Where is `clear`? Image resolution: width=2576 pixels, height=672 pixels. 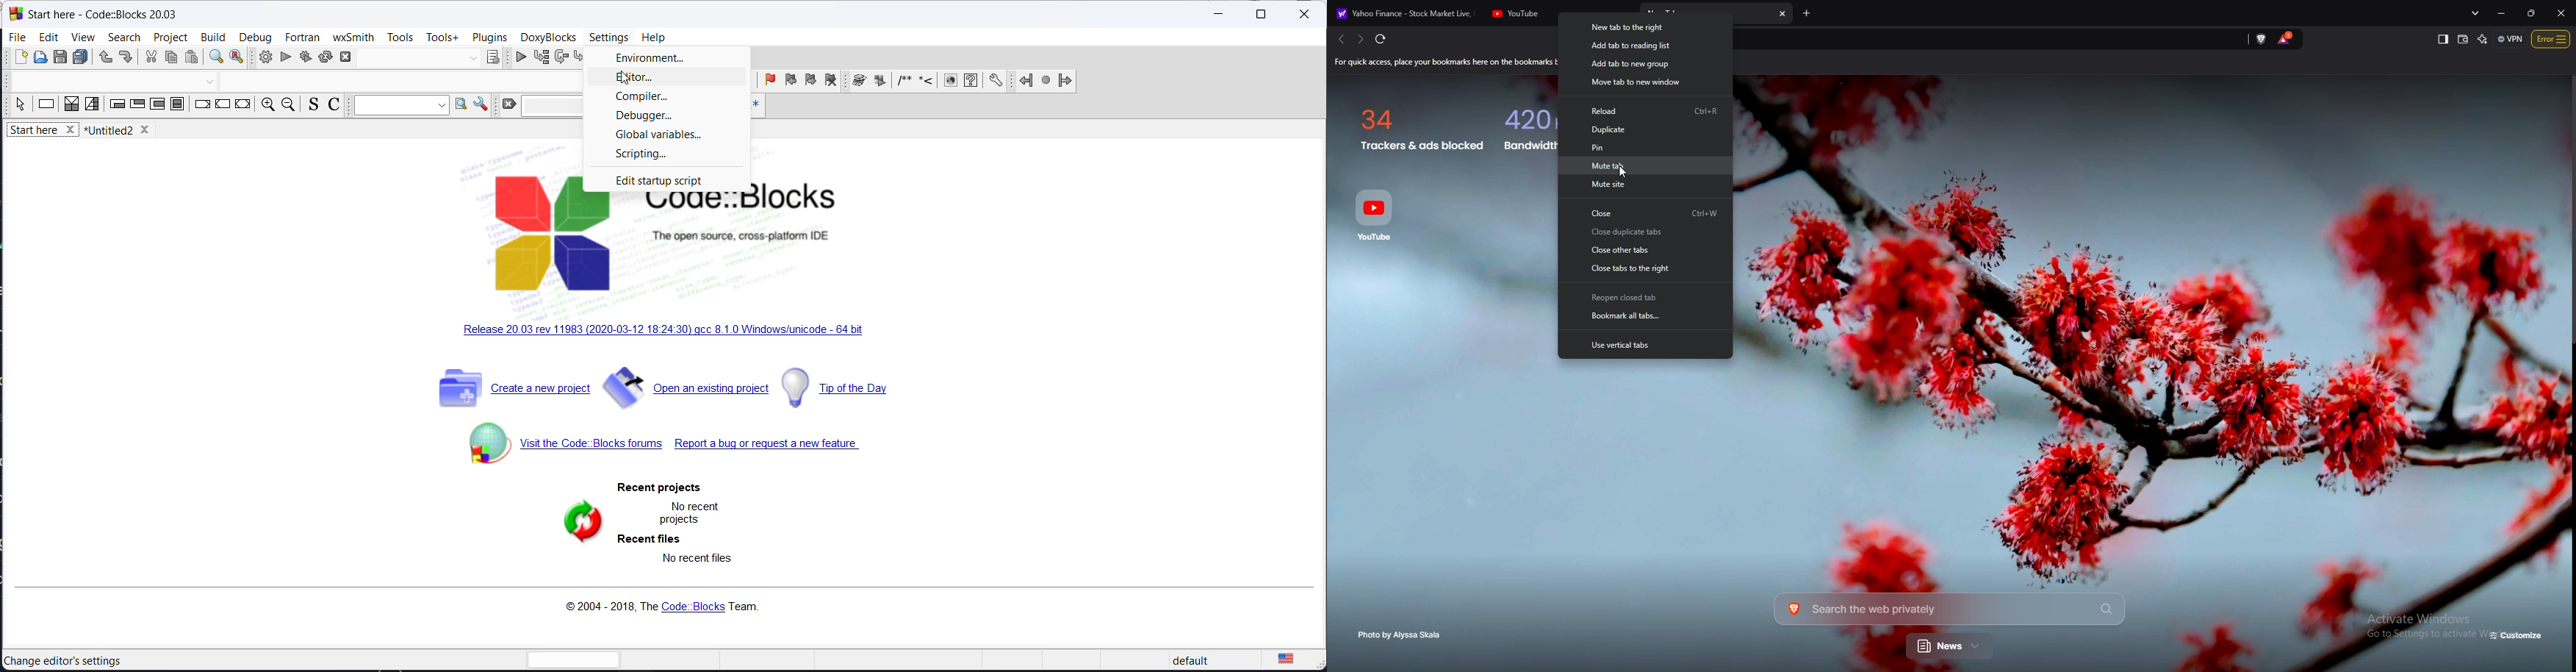 clear is located at coordinates (508, 105).